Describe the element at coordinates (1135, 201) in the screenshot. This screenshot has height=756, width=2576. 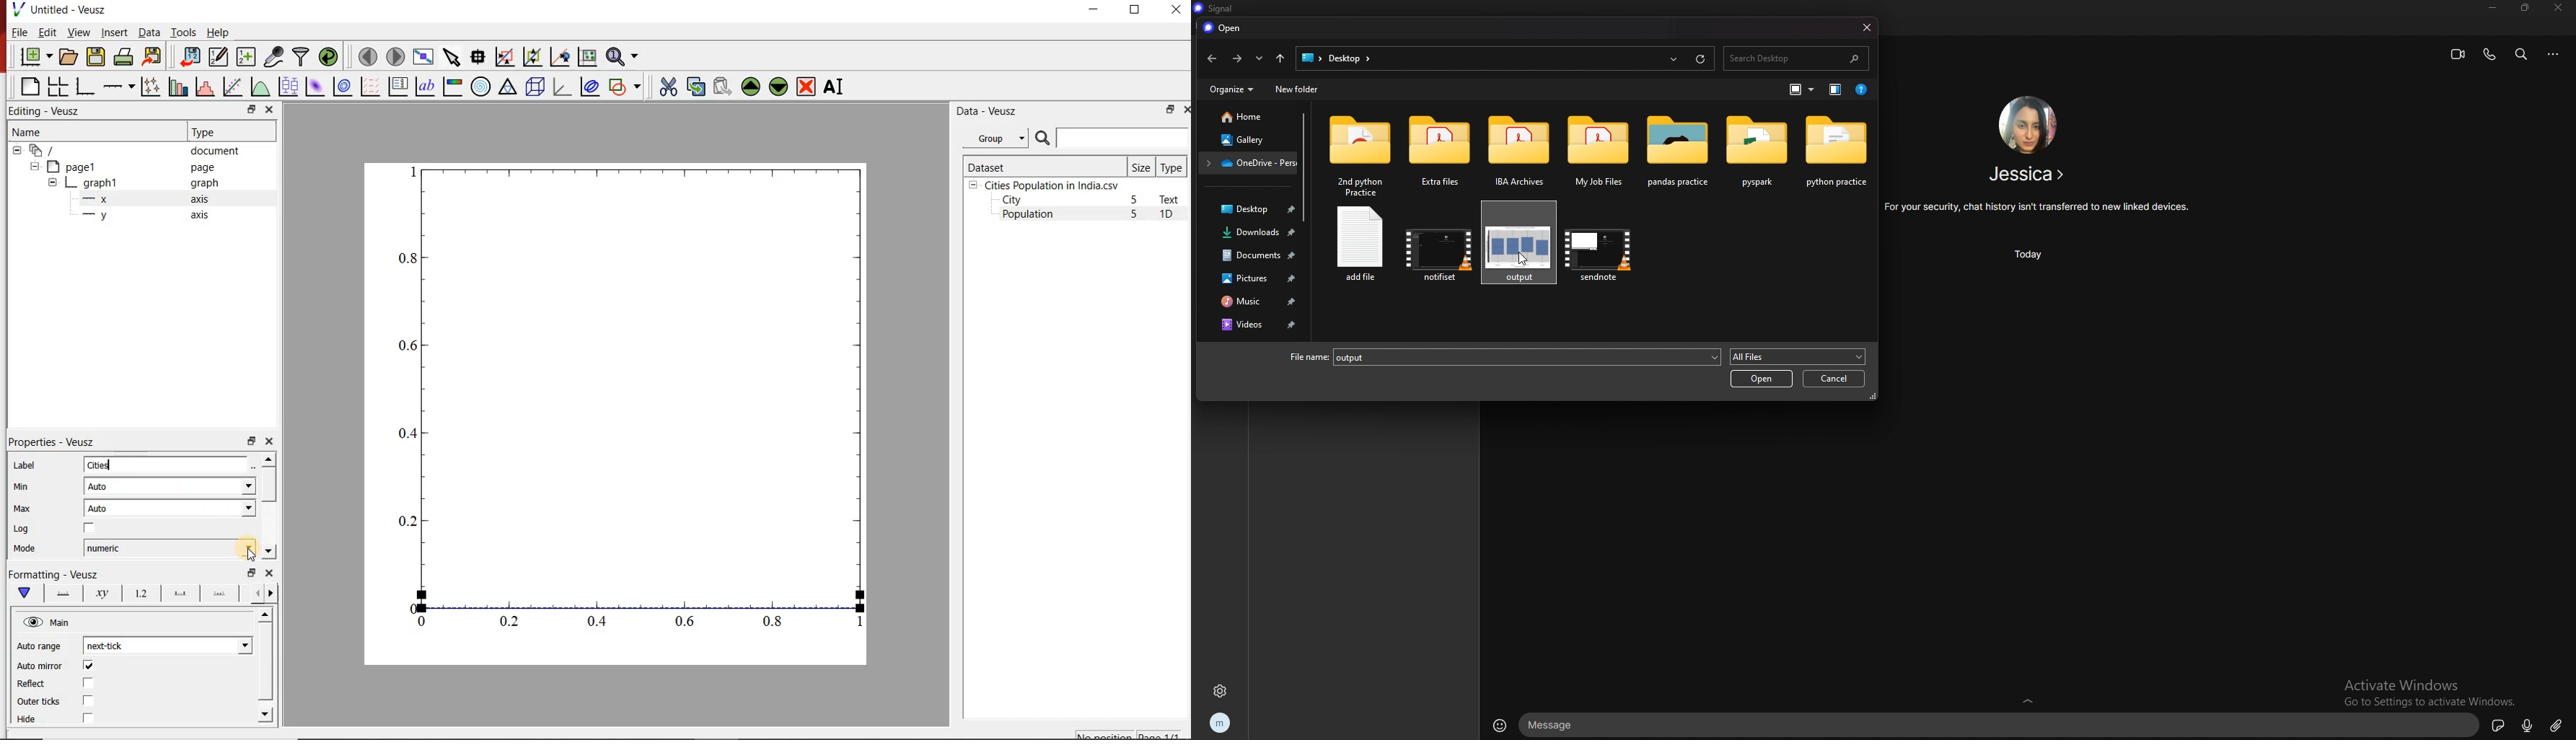
I see `5` at that location.